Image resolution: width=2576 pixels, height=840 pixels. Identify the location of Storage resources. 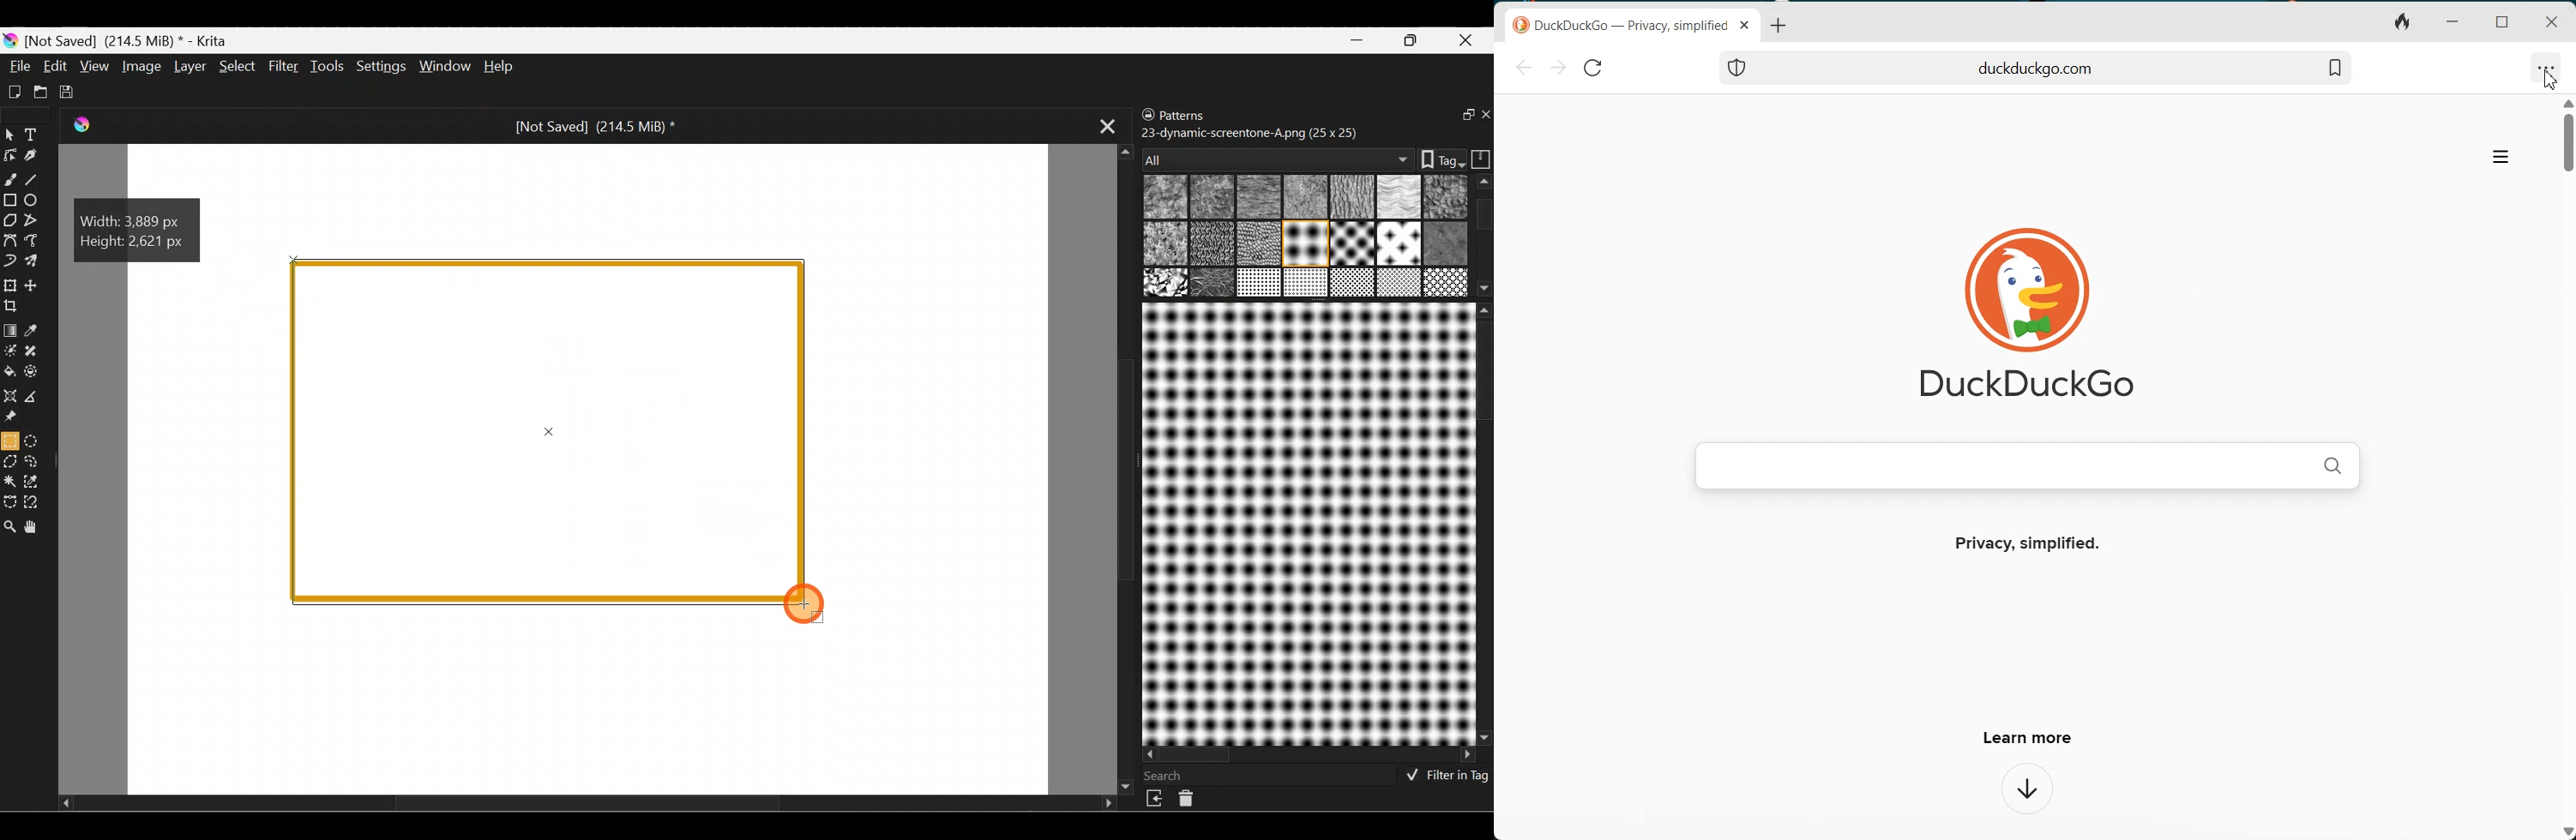
(1478, 158).